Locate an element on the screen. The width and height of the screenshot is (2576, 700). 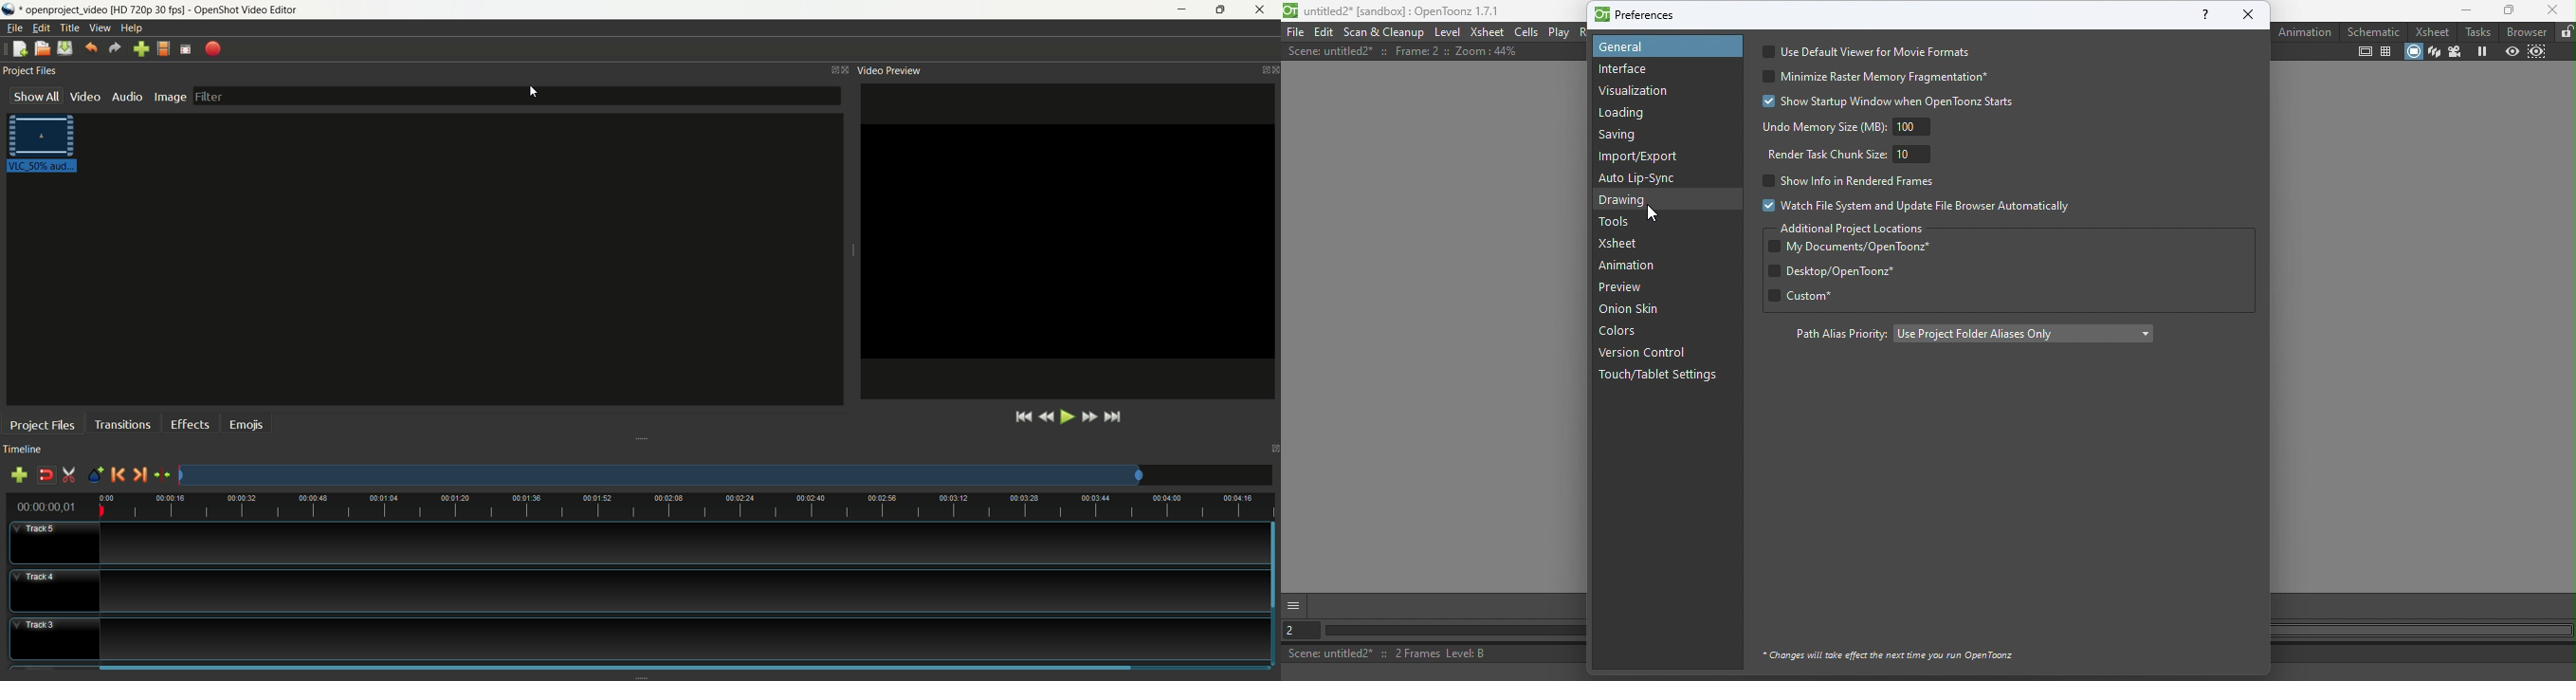
Preview is located at coordinates (1619, 288).